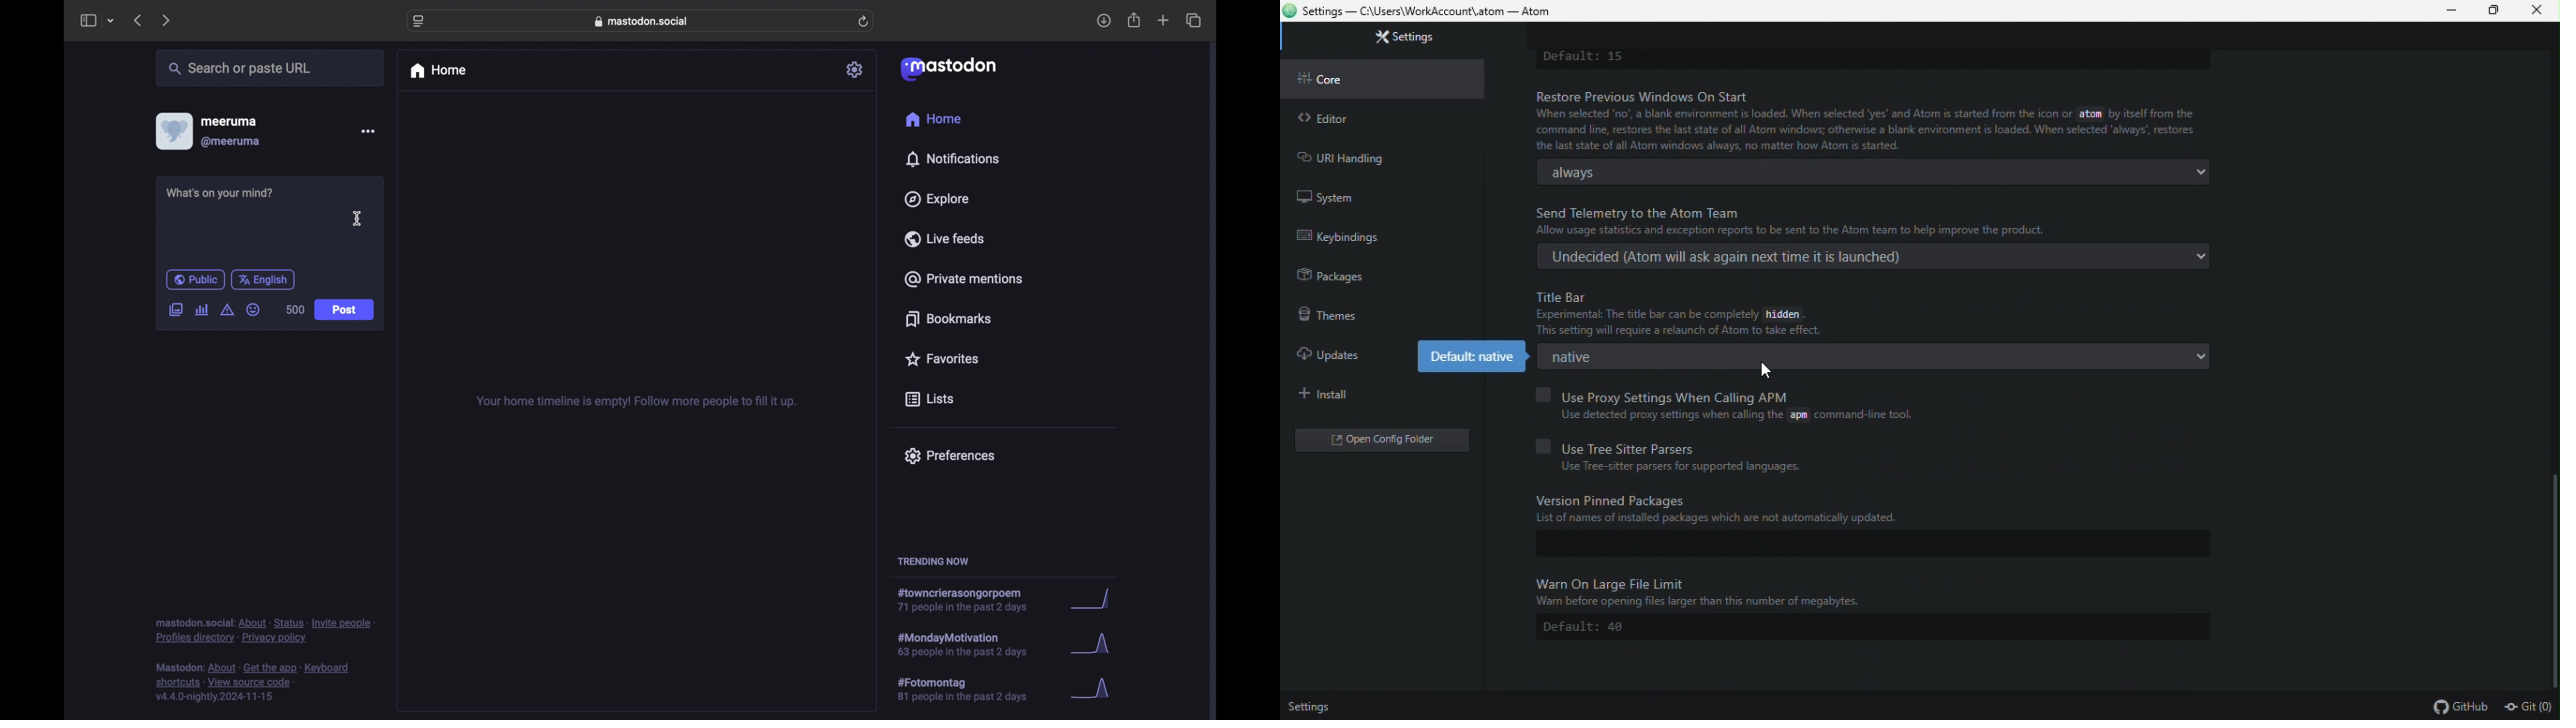  What do you see at coordinates (855, 69) in the screenshot?
I see `settings` at bounding box center [855, 69].